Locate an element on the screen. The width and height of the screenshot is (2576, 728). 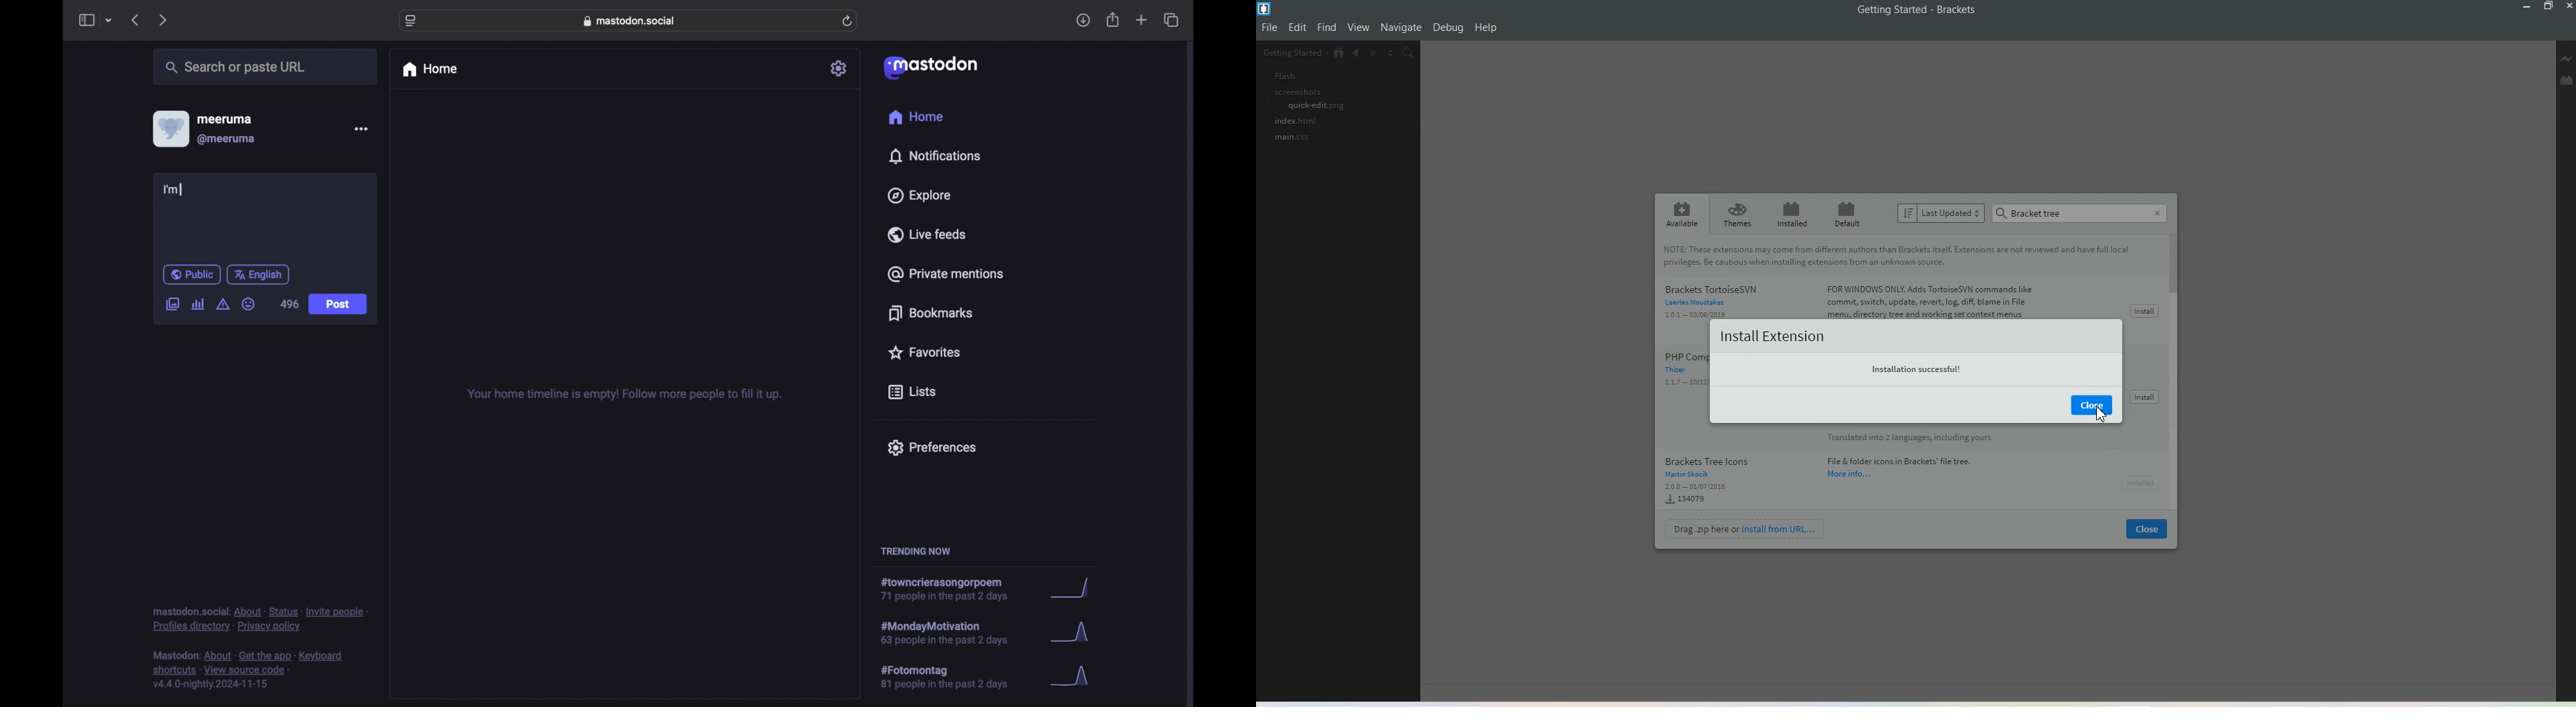
bookmarks is located at coordinates (933, 313).